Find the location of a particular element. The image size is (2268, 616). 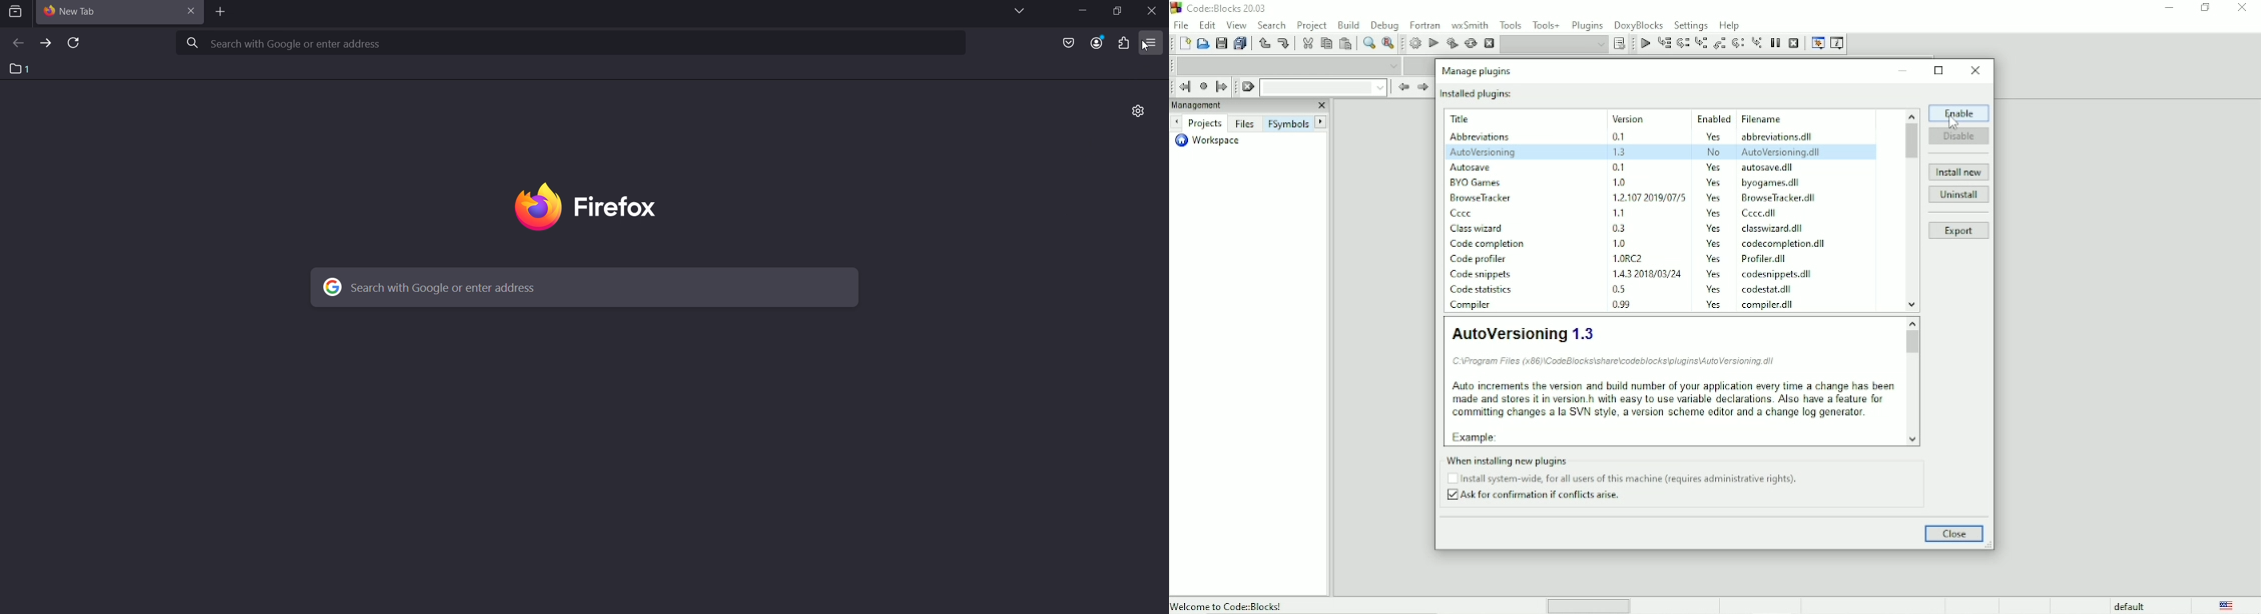

Export is located at coordinates (1959, 231).